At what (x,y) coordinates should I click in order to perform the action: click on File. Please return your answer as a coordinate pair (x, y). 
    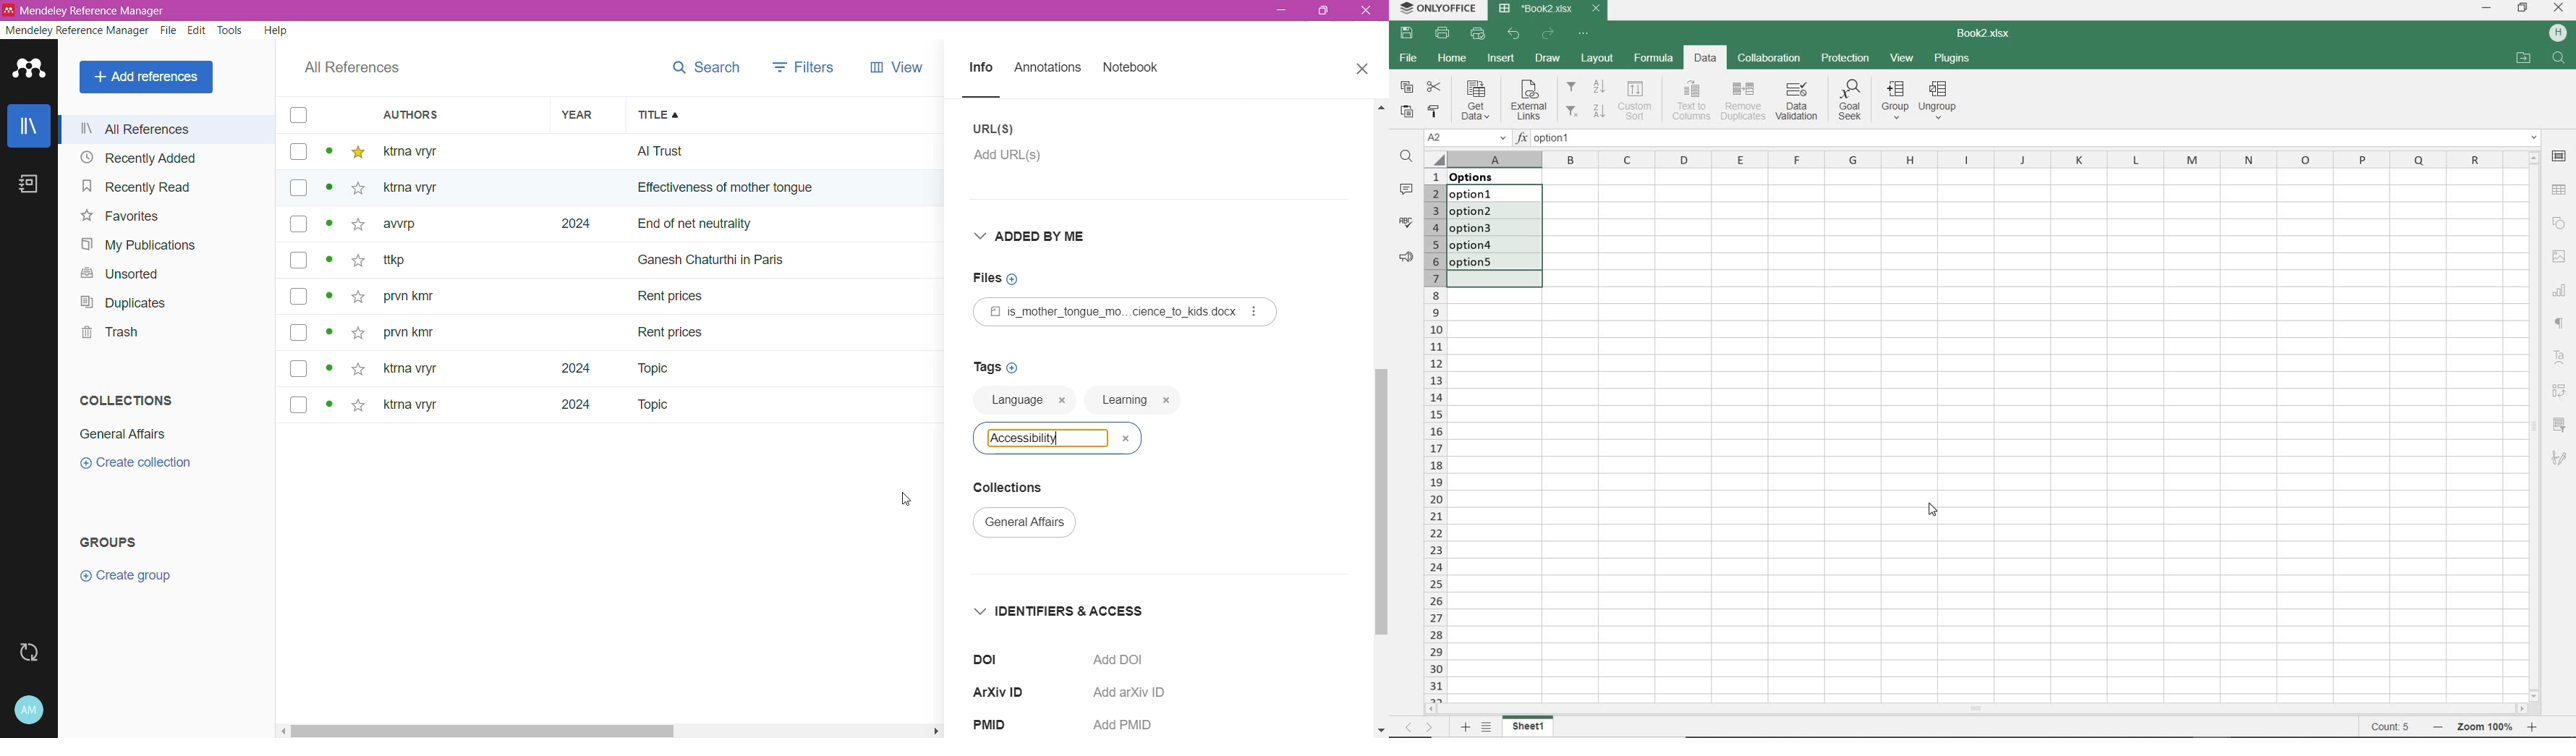
    Looking at the image, I should click on (170, 30).